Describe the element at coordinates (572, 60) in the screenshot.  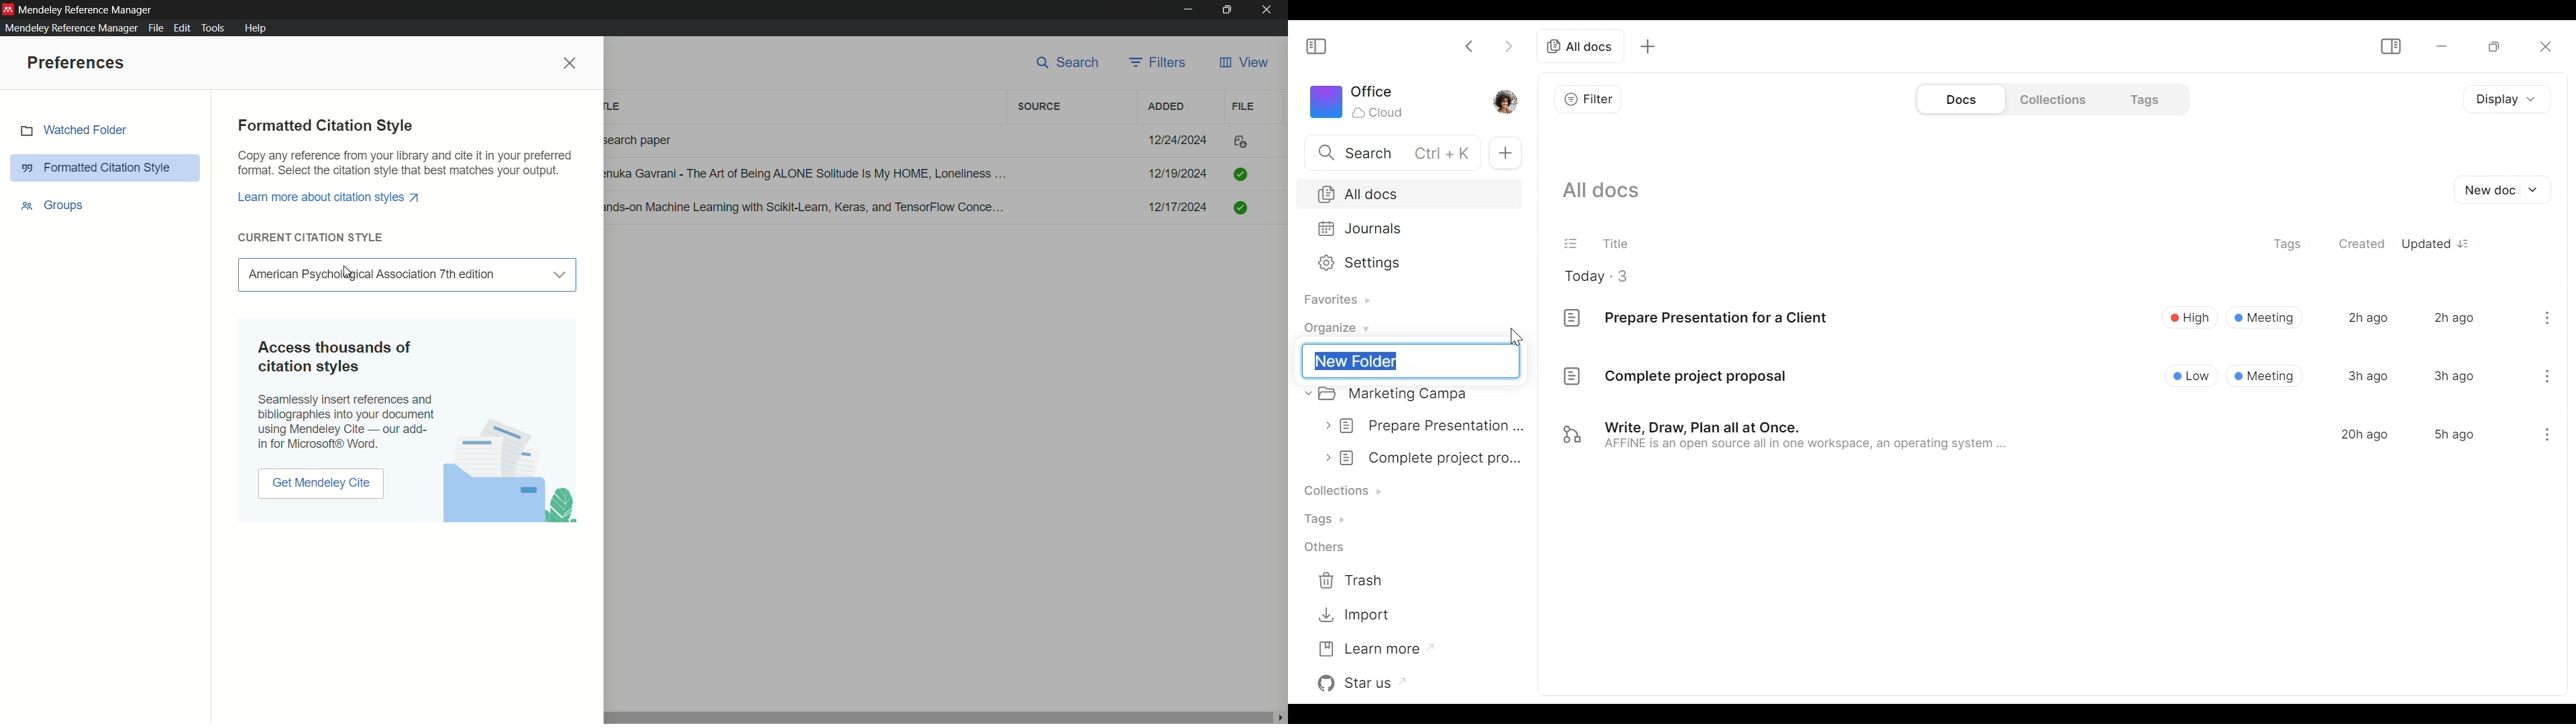
I see `close` at that location.